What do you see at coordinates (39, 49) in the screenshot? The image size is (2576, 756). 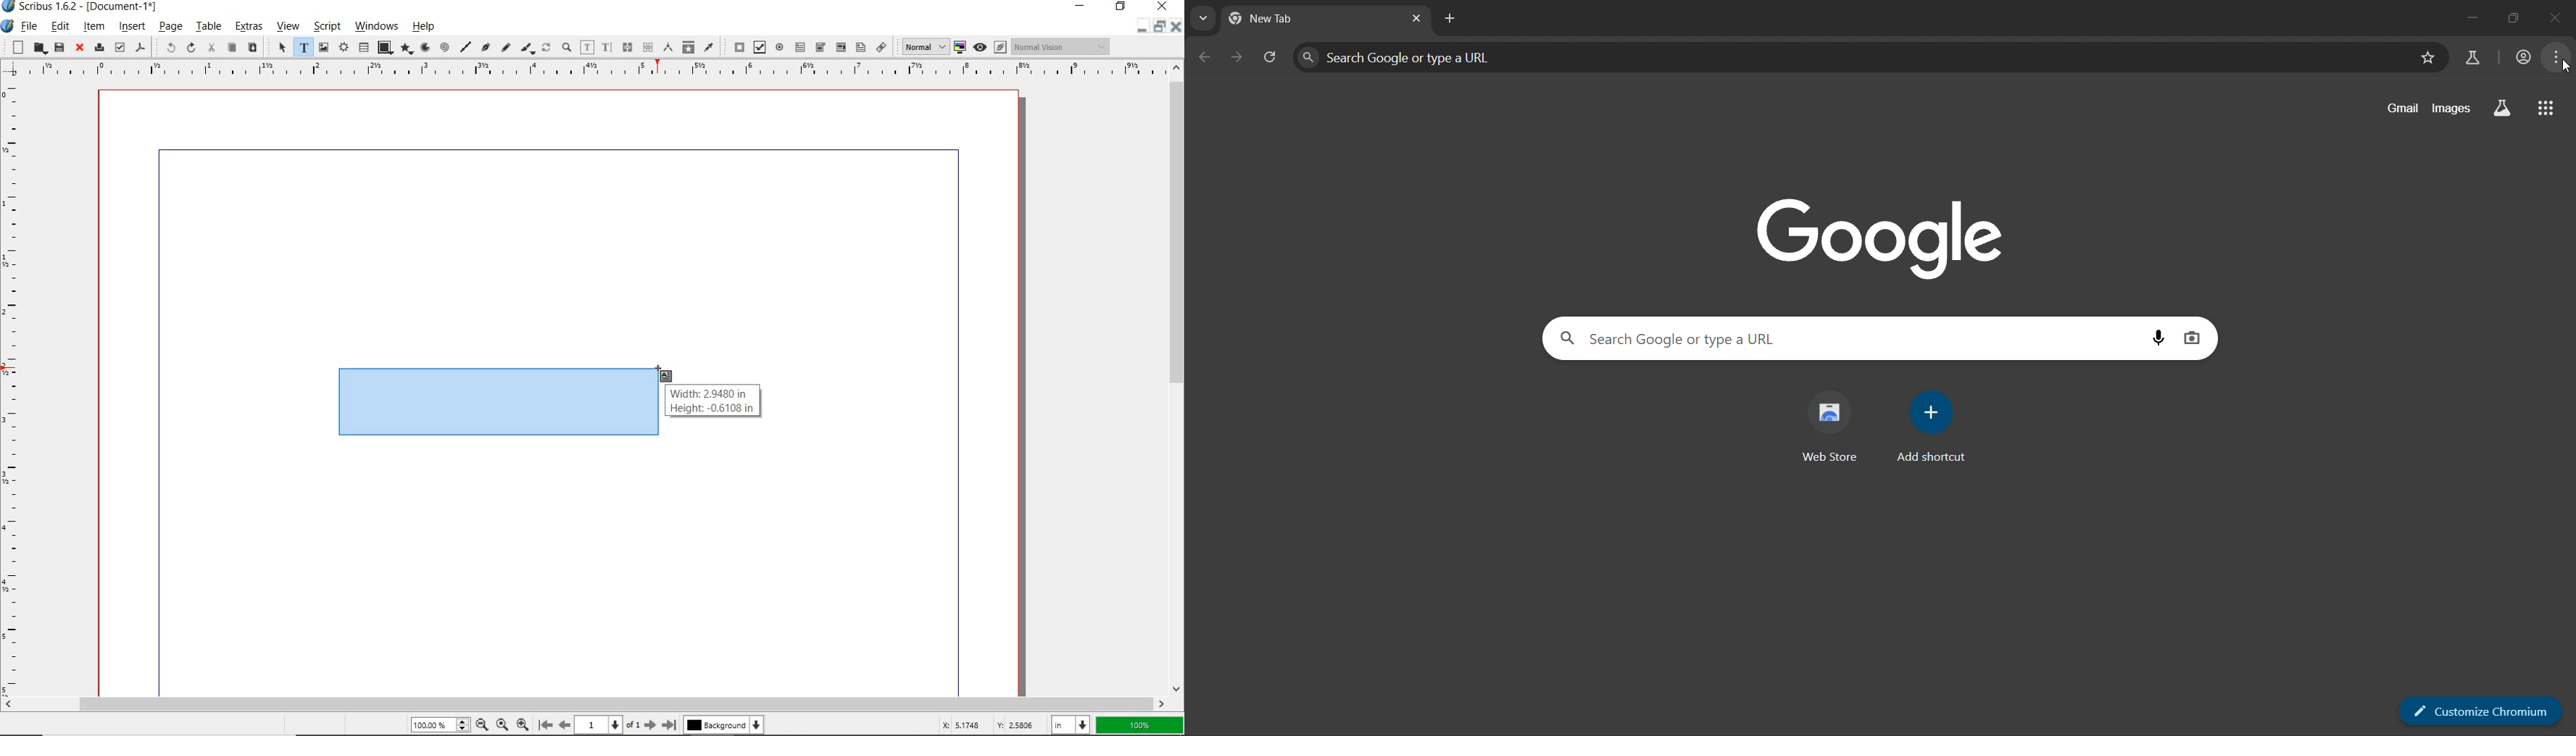 I see `open` at bounding box center [39, 49].